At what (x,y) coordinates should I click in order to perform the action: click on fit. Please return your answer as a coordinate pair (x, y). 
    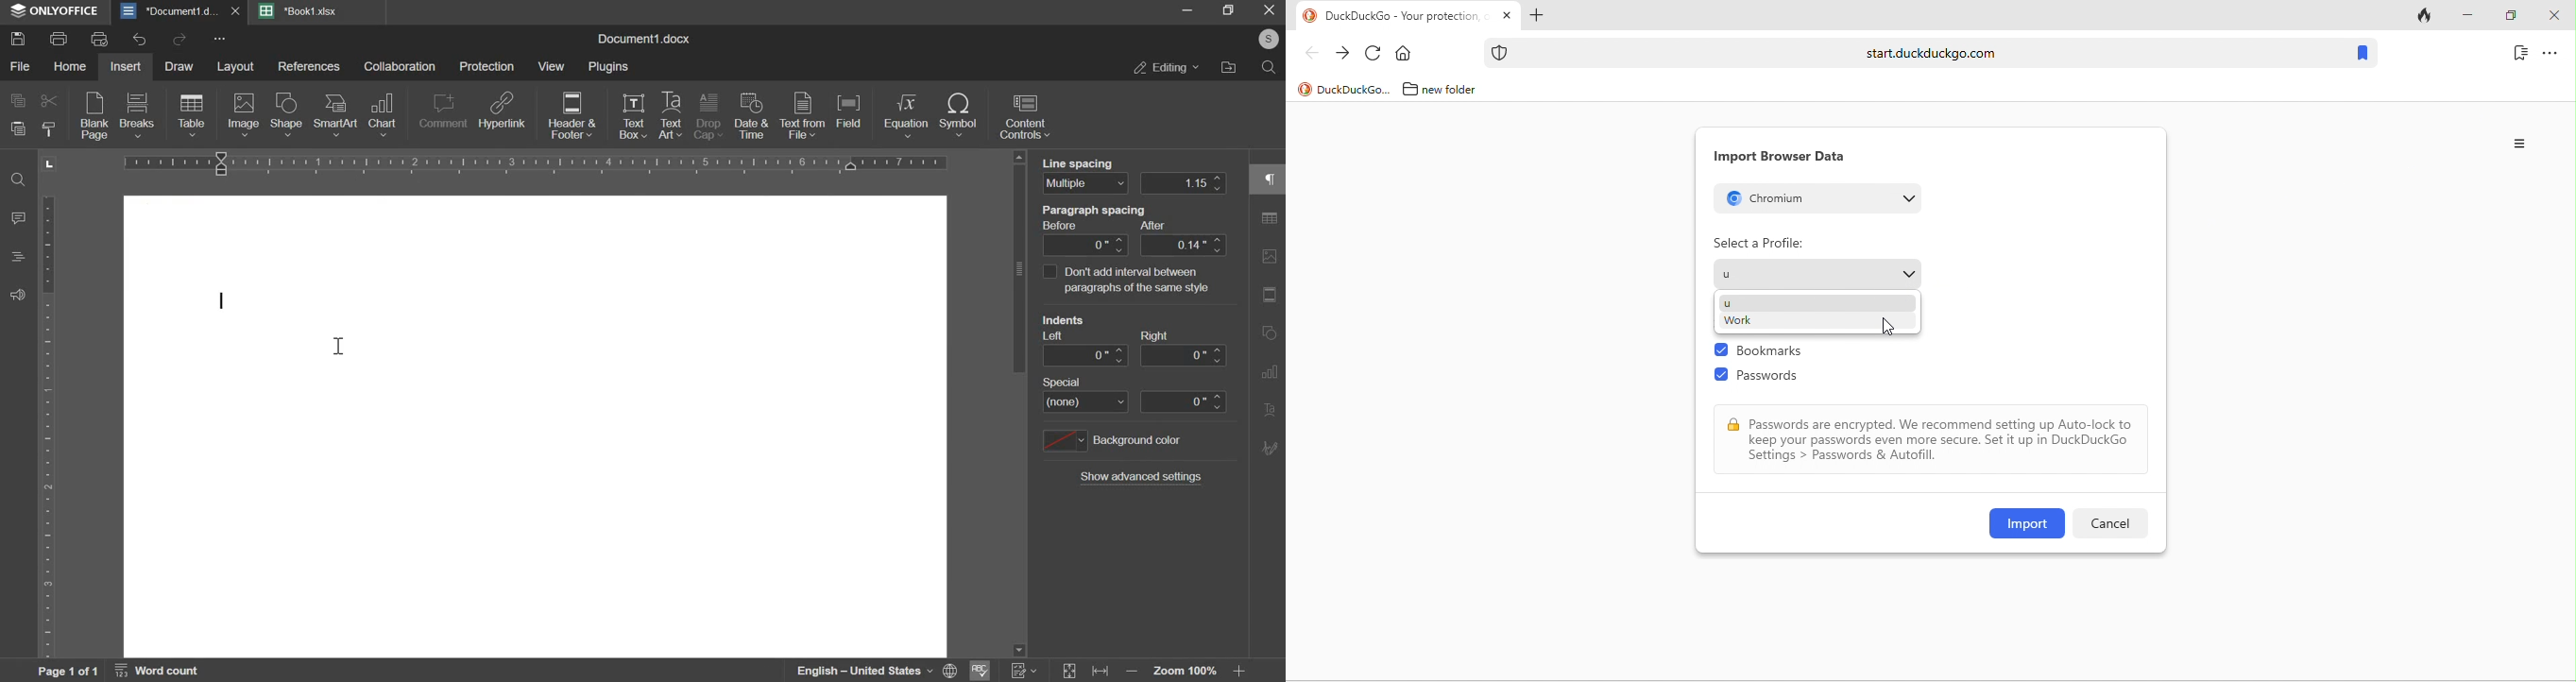
    Looking at the image, I should click on (1086, 670).